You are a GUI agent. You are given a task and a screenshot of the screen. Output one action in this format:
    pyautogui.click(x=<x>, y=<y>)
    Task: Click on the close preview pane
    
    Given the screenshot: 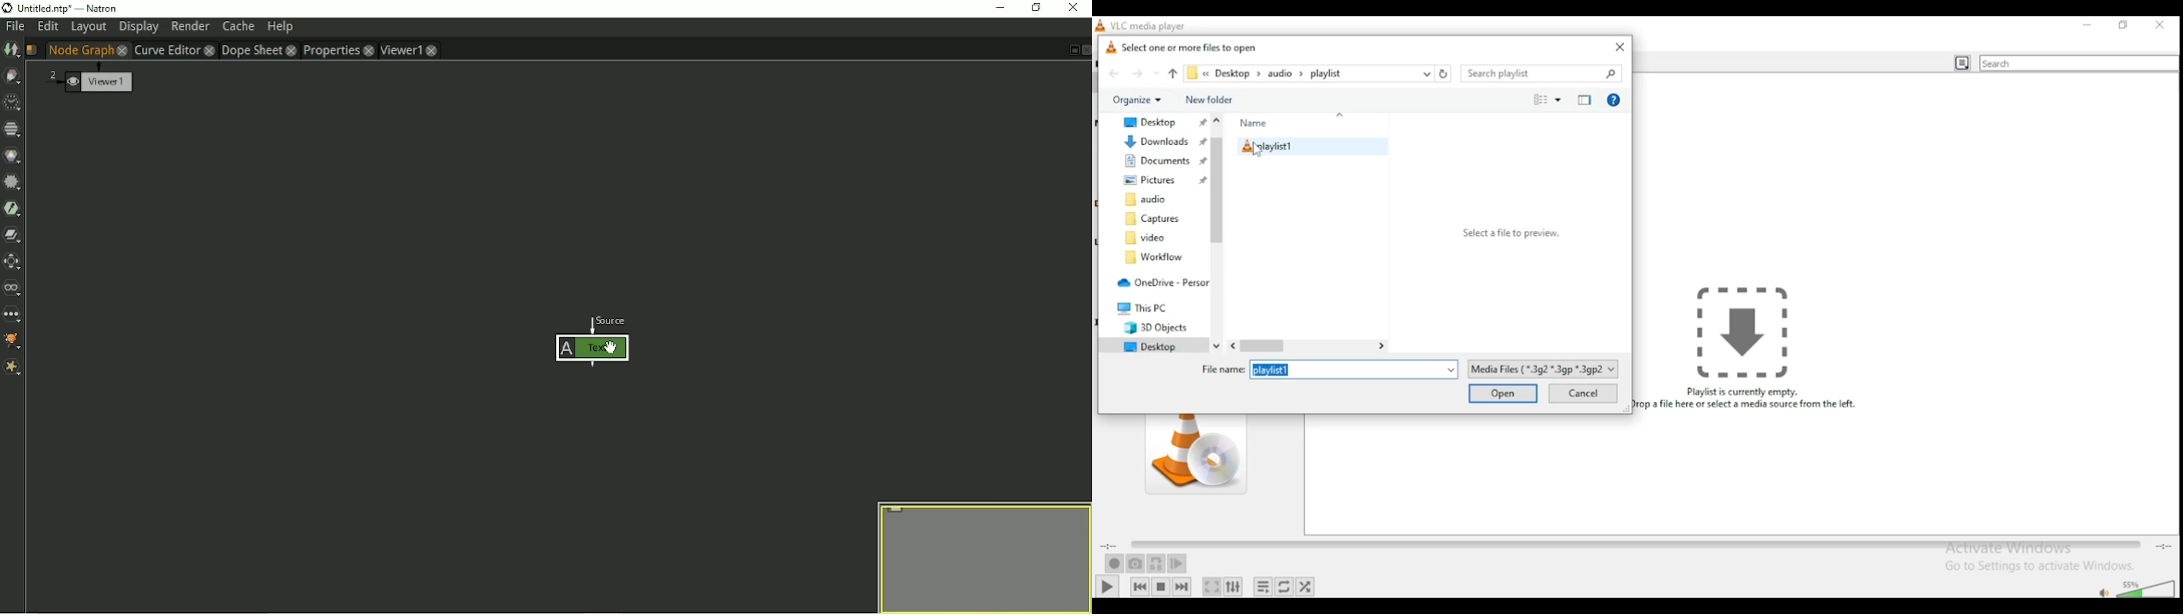 What is the action you would take?
    pyautogui.click(x=1585, y=100)
    